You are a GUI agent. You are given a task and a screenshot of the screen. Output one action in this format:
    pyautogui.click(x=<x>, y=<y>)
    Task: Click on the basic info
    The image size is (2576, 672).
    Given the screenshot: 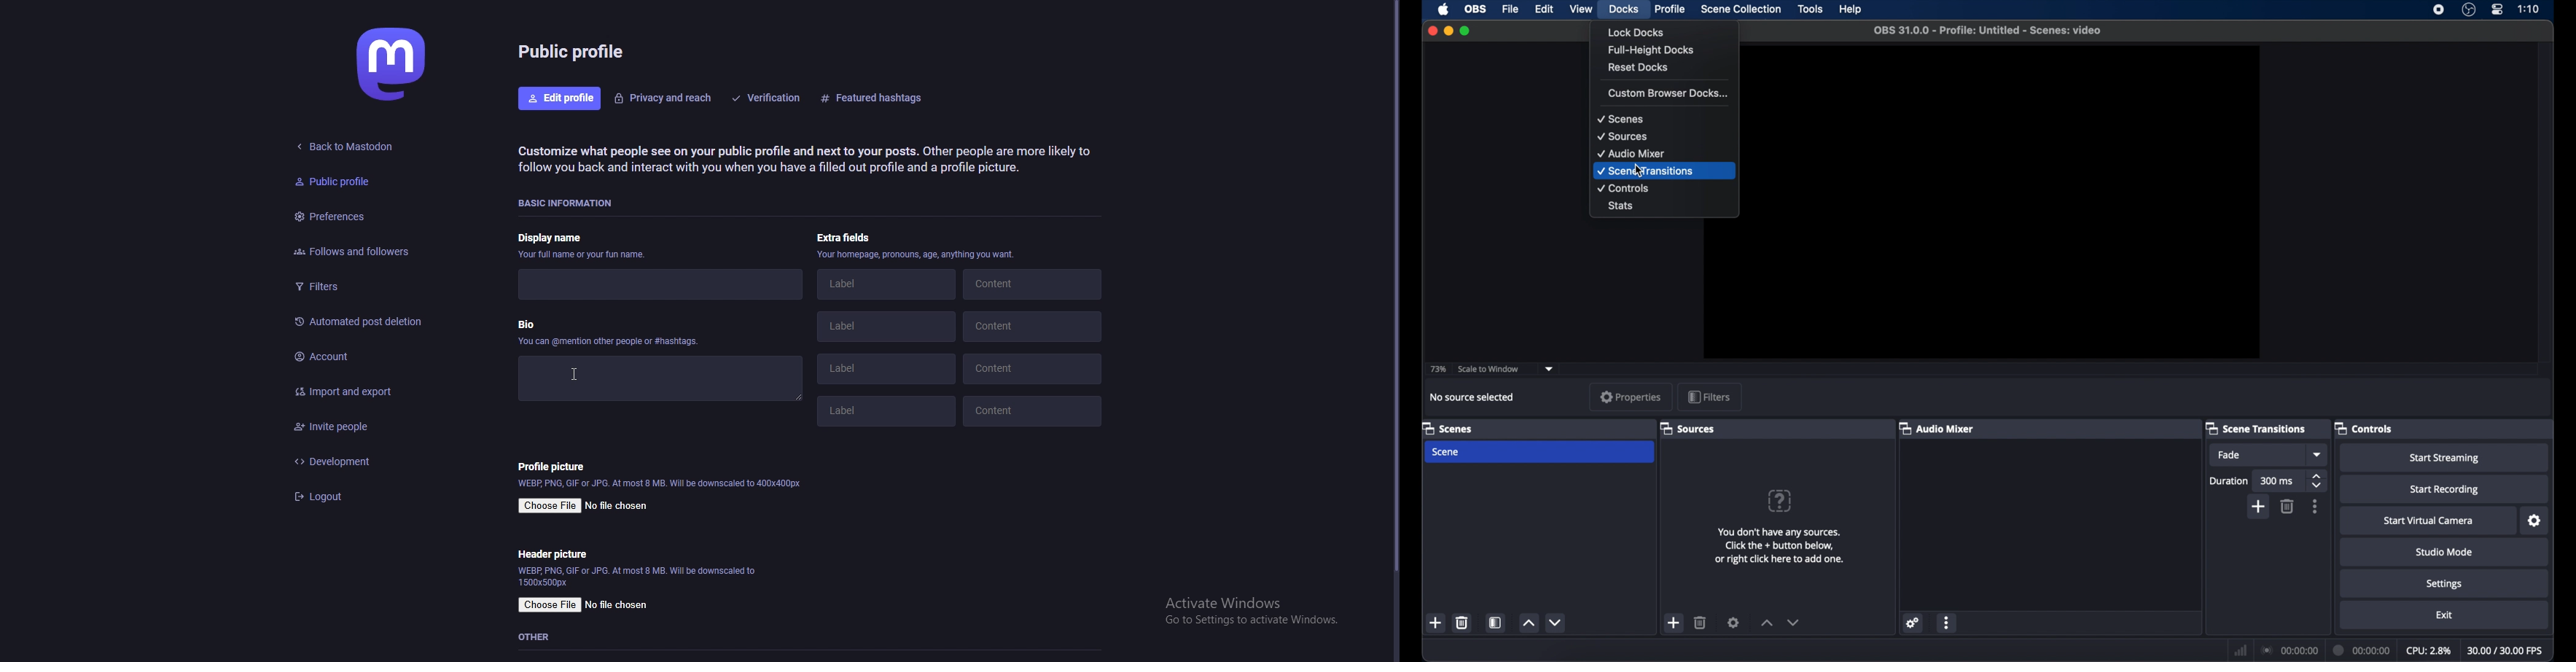 What is the action you would take?
    pyautogui.click(x=569, y=204)
    